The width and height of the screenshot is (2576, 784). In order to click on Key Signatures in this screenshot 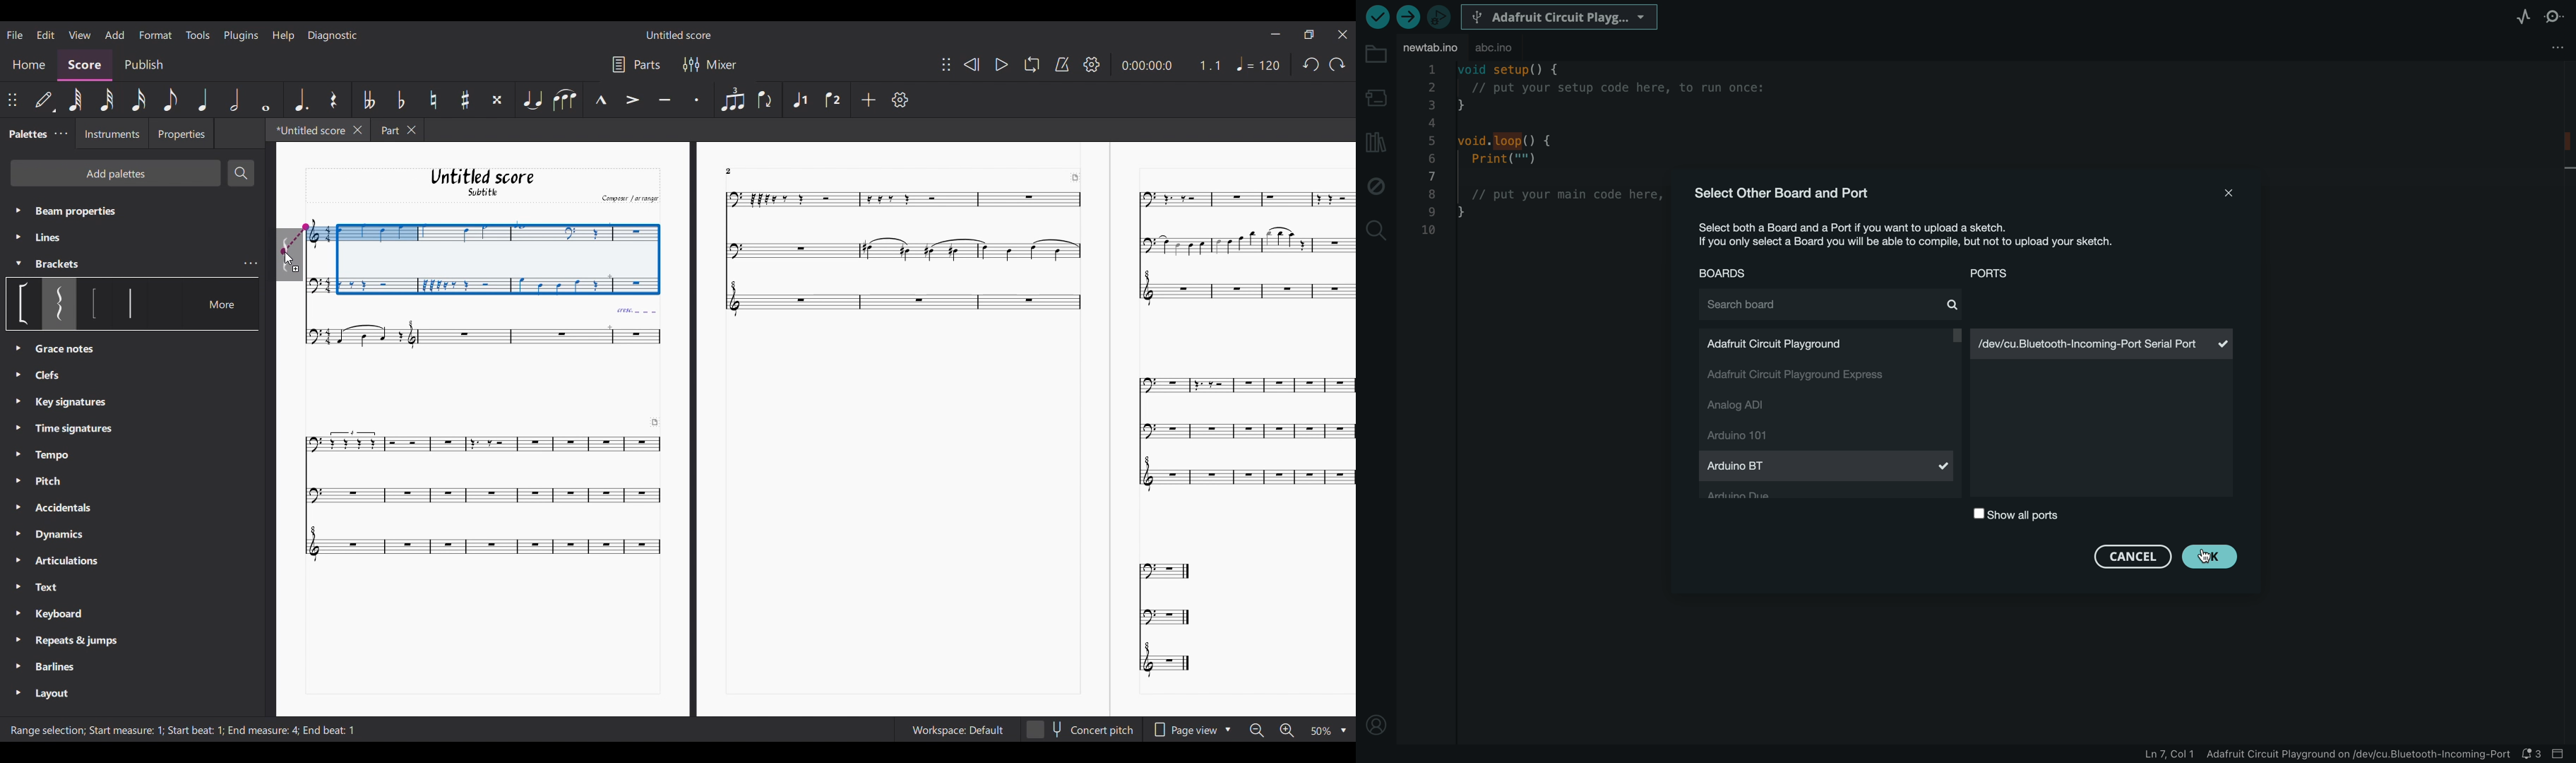, I will do `click(71, 403)`.